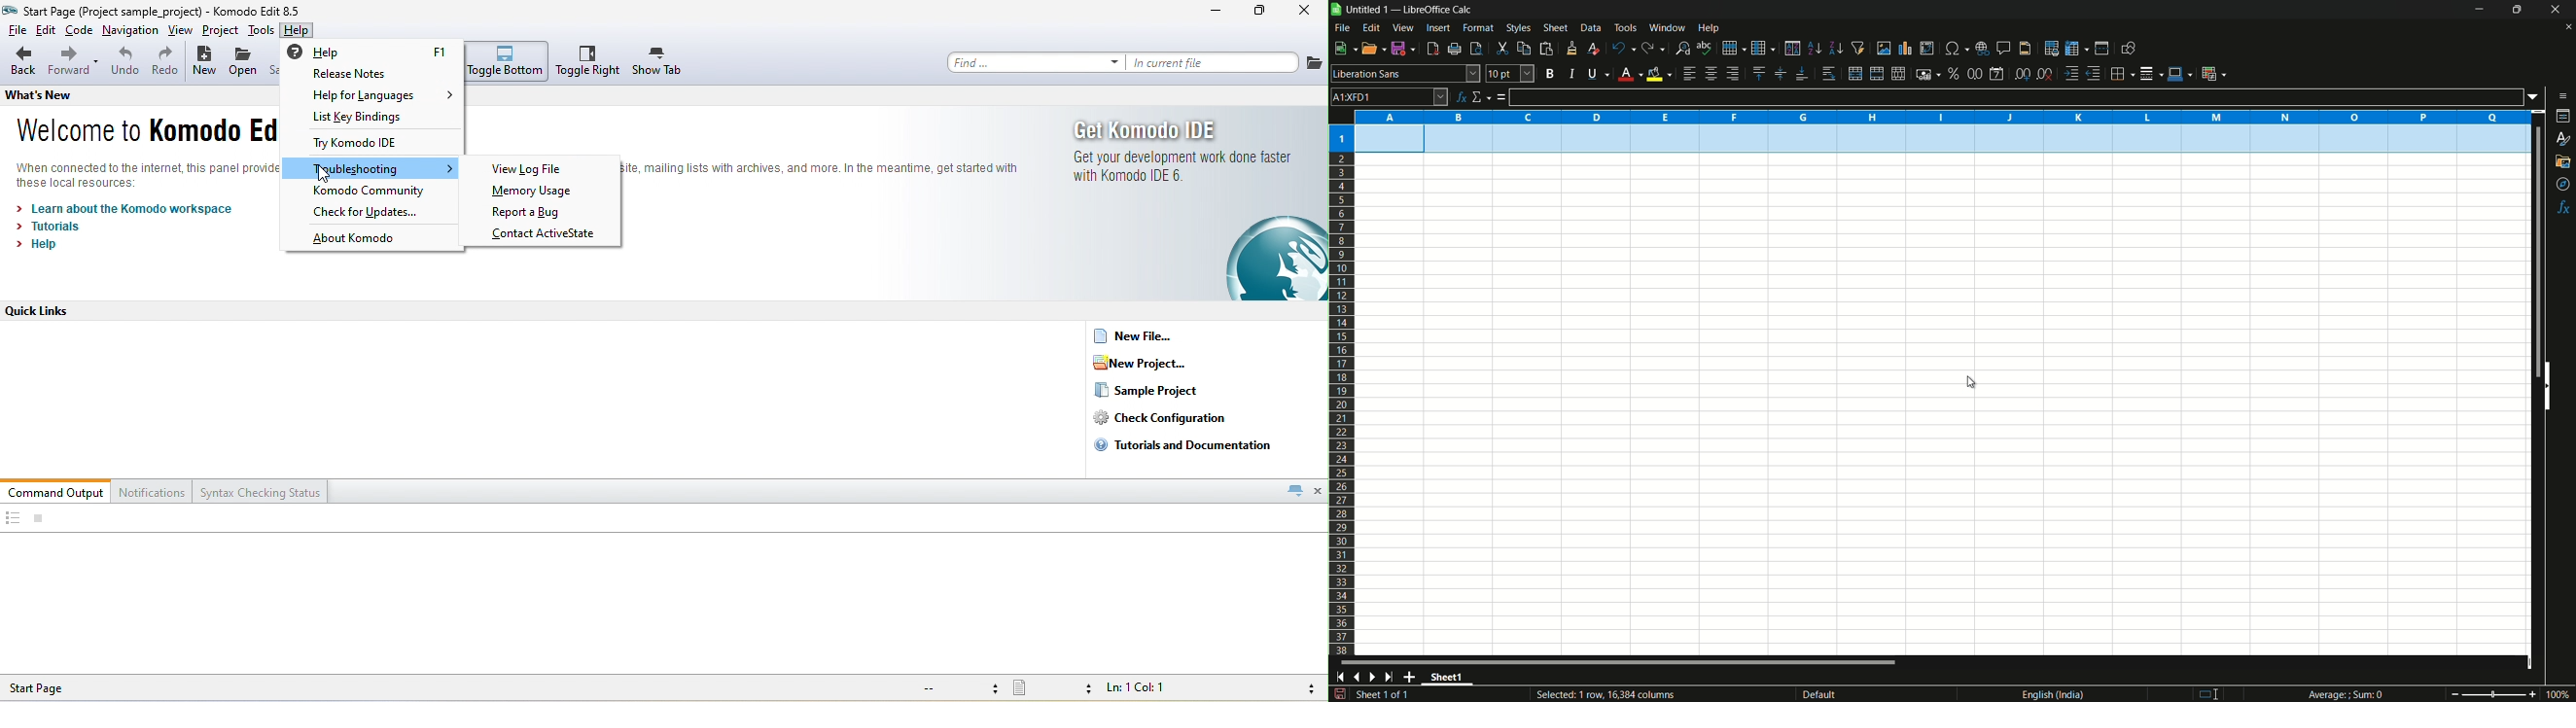 This screenshot has width=2576, height=728. I want to click on insert image, so click(1884, 47).